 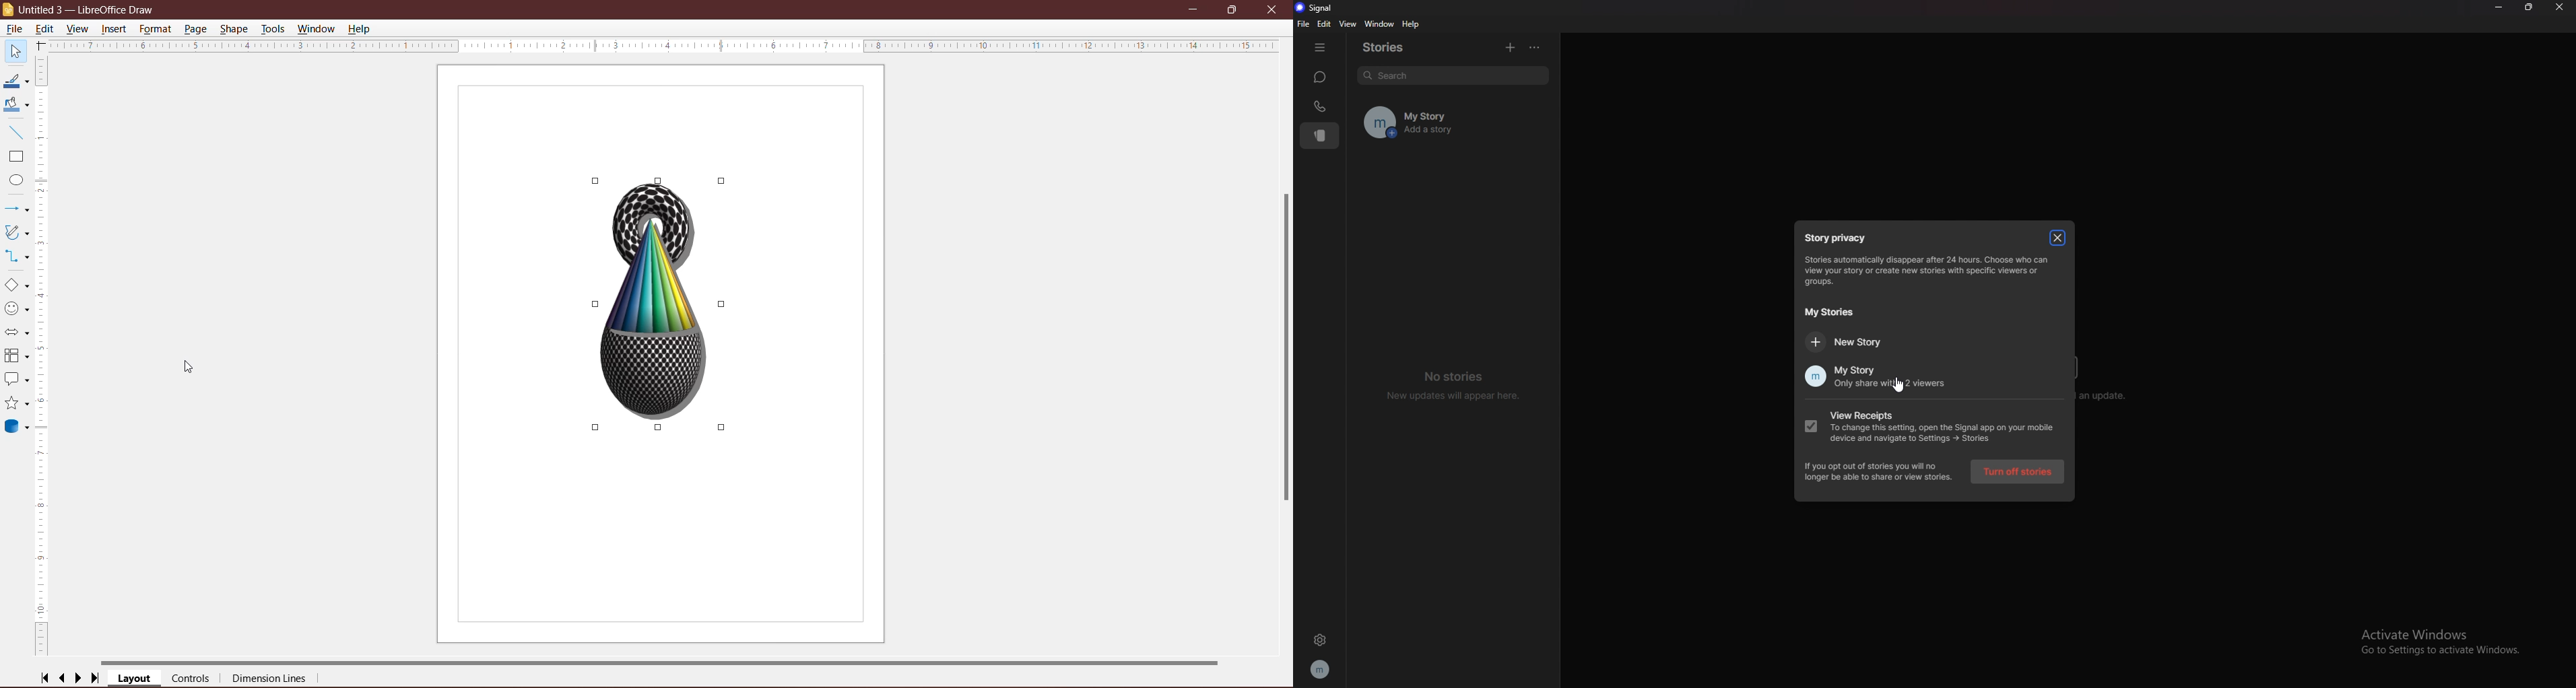 I want to click on Scroll to previous page, so click(x=63, y=678).